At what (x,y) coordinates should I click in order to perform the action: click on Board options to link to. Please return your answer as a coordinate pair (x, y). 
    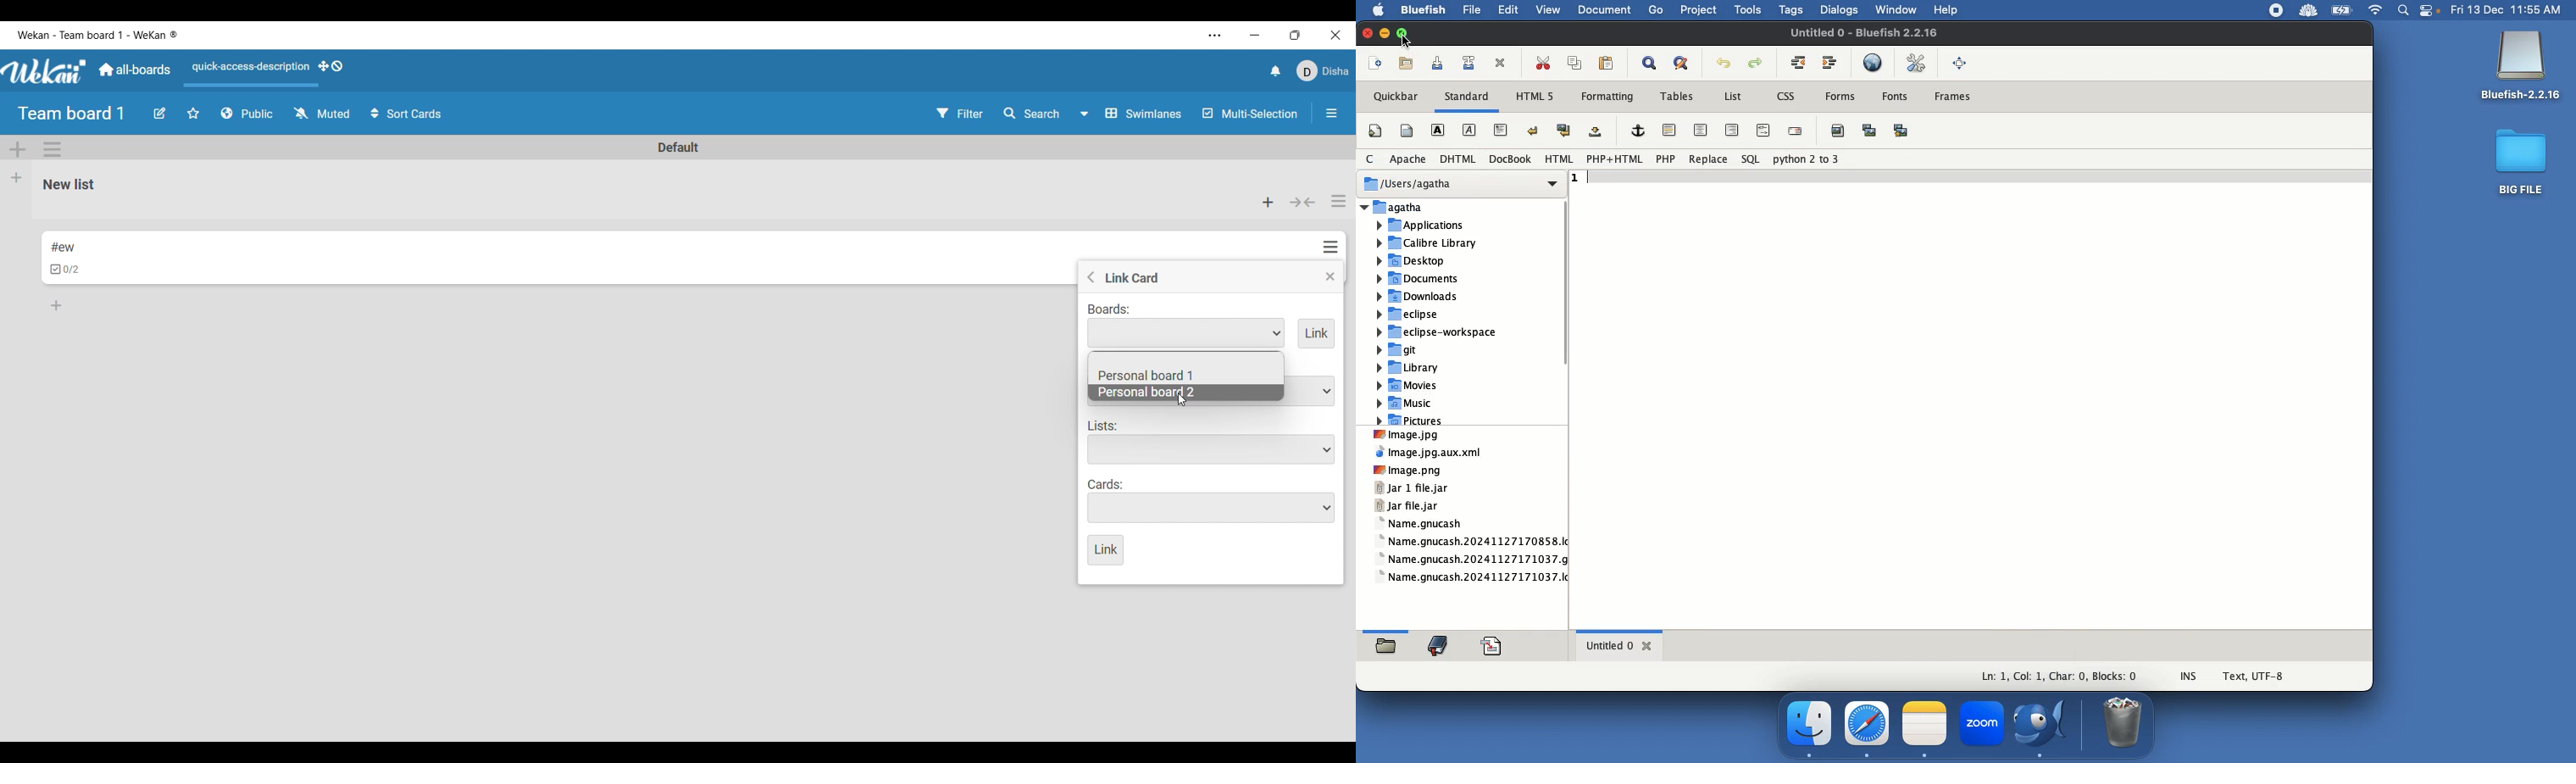
    Looking at the image, I should click on (1186, 333).